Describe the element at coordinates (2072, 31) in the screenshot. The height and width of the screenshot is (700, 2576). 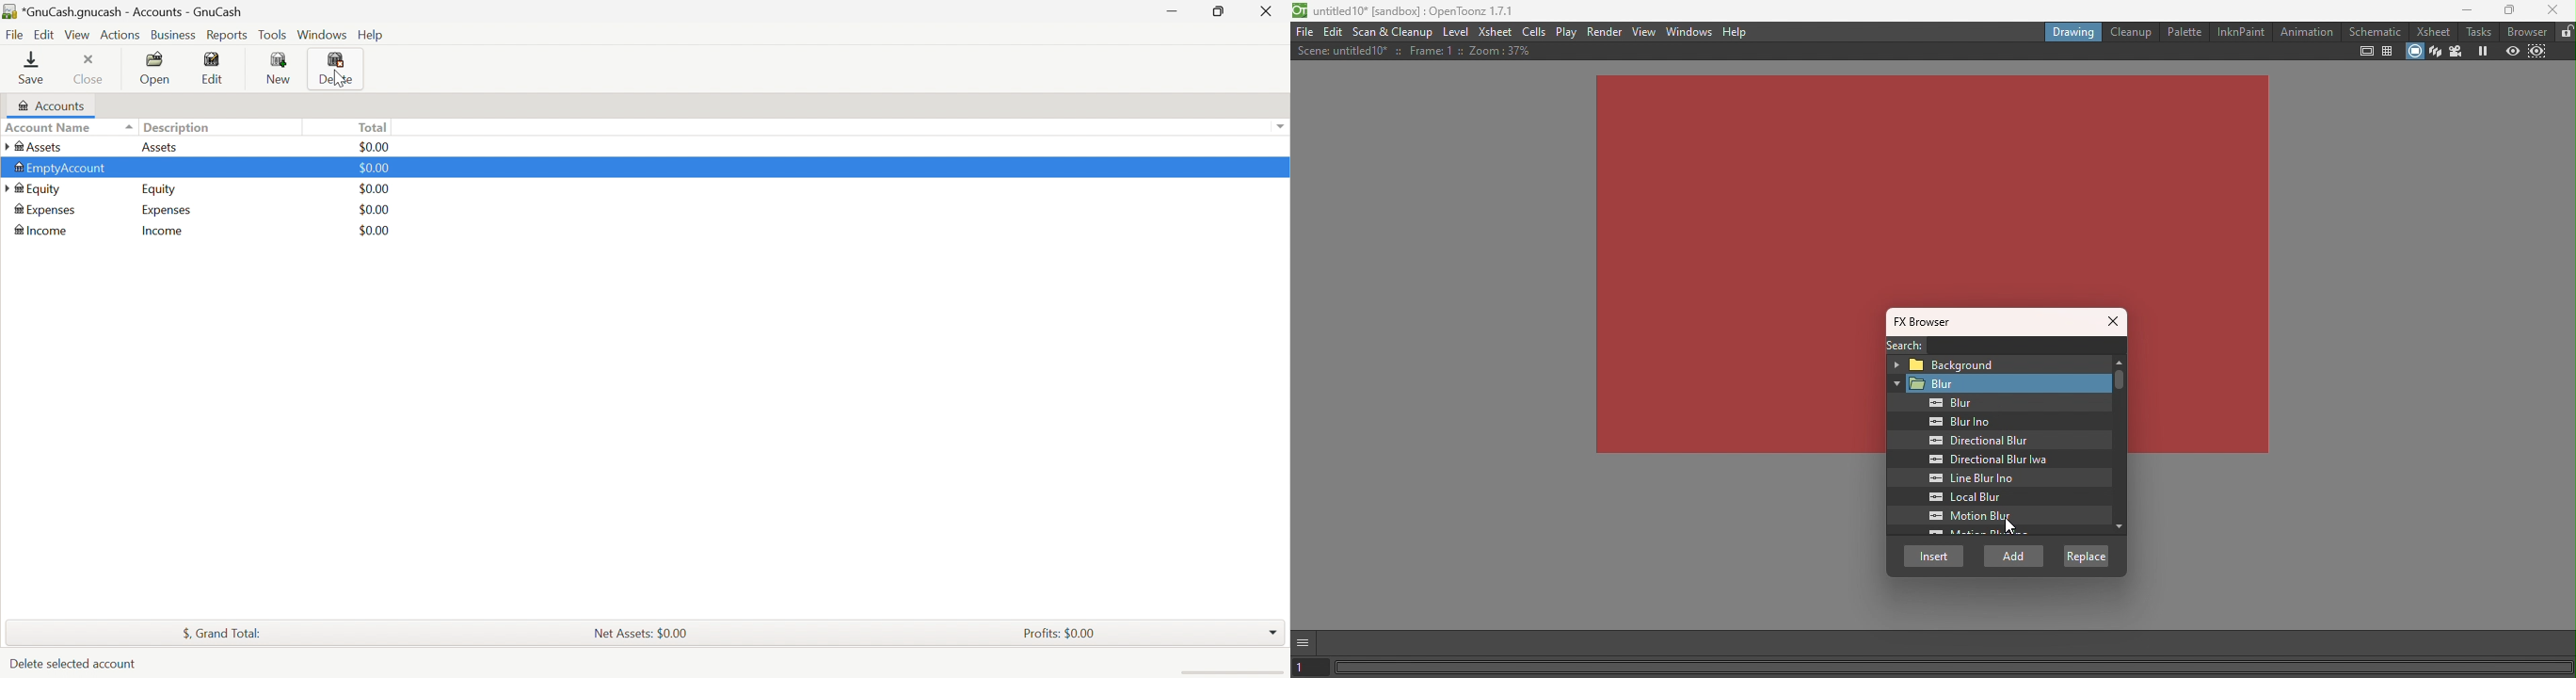
I see `Drawing` at that location.